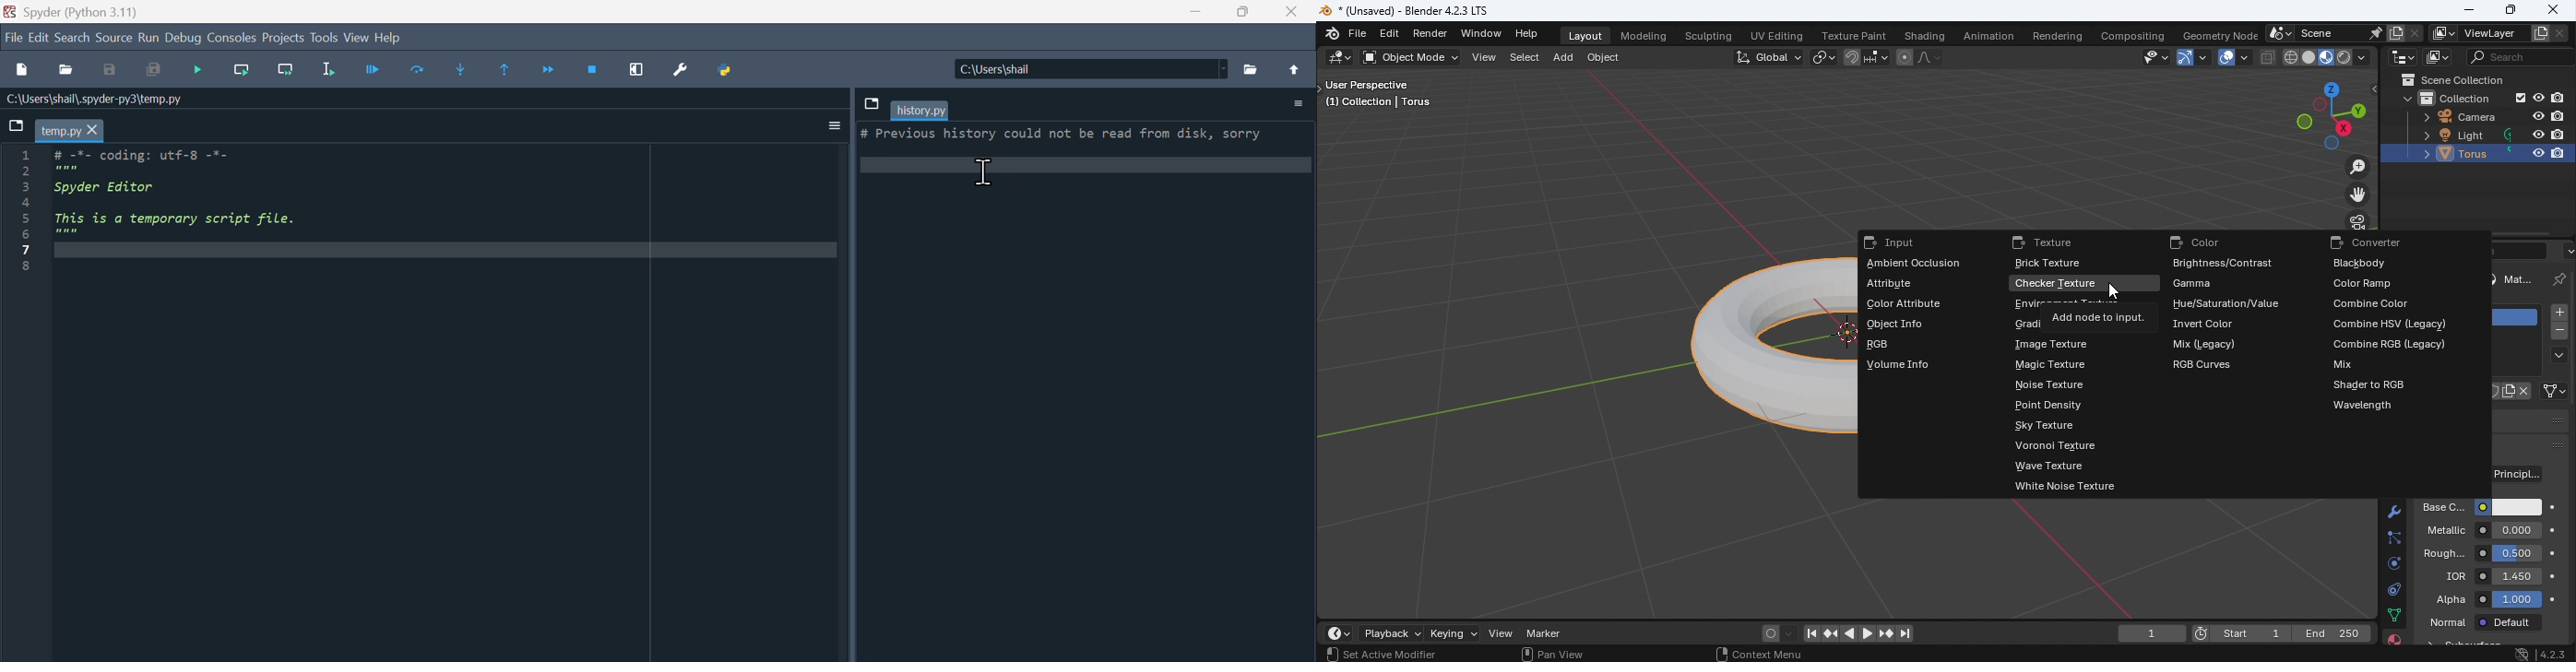  What do you see at coordinates (147, 38) in the screenshot?
I see `Run` at bounding box center [147, 38].